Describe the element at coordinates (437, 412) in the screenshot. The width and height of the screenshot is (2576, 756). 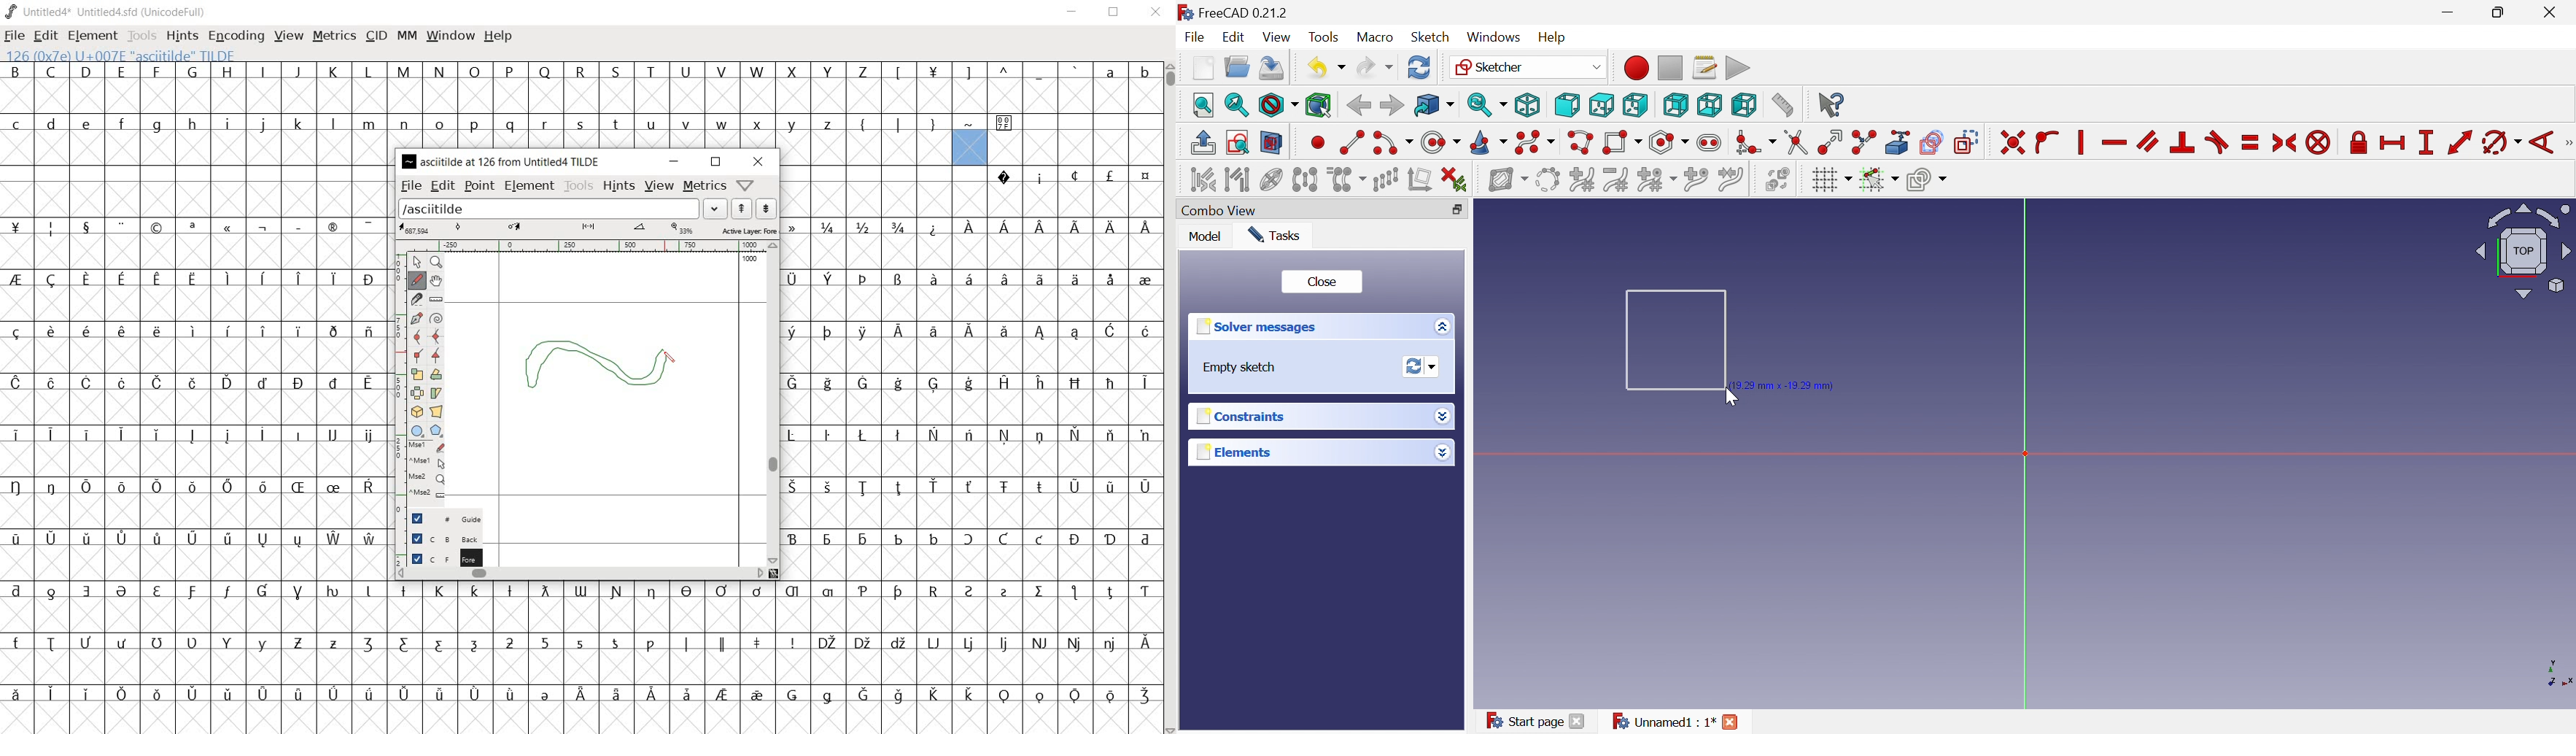
I see `perform a perspective transformation on the selection` at that location.